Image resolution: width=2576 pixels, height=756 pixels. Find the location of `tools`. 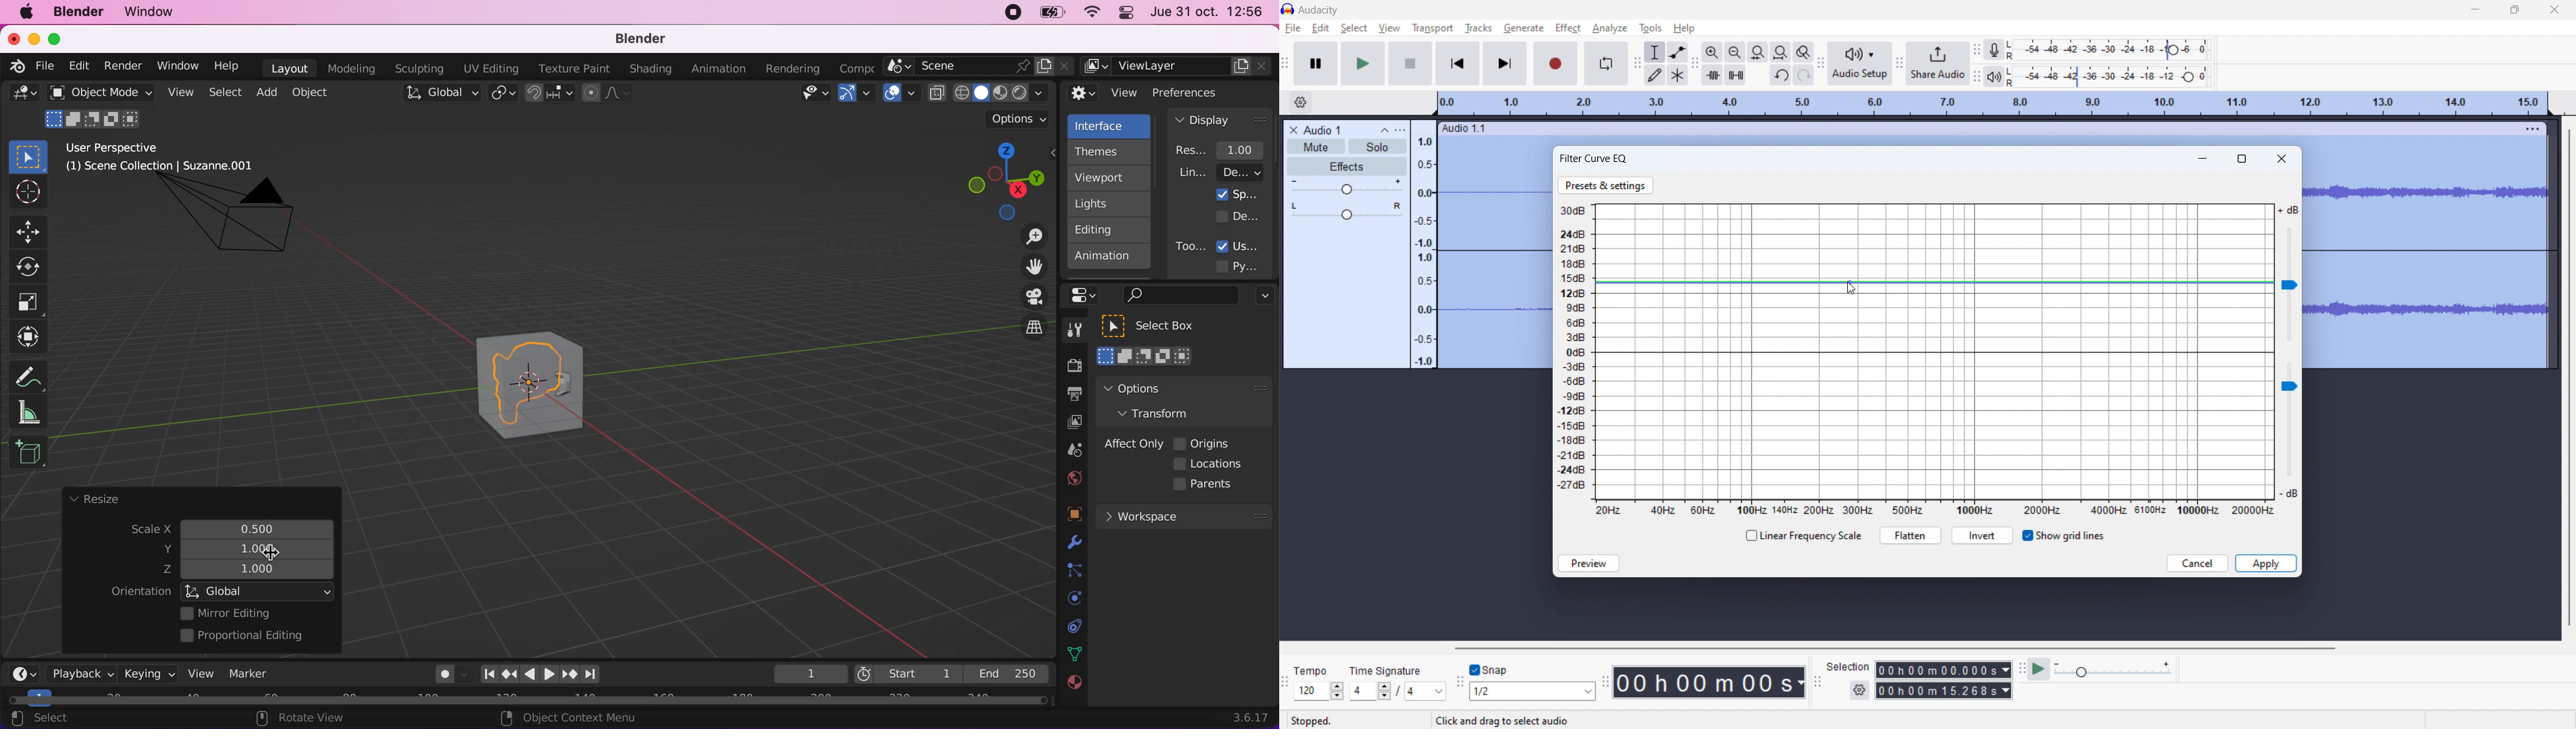

tools is located at coordinates (1650, 28).